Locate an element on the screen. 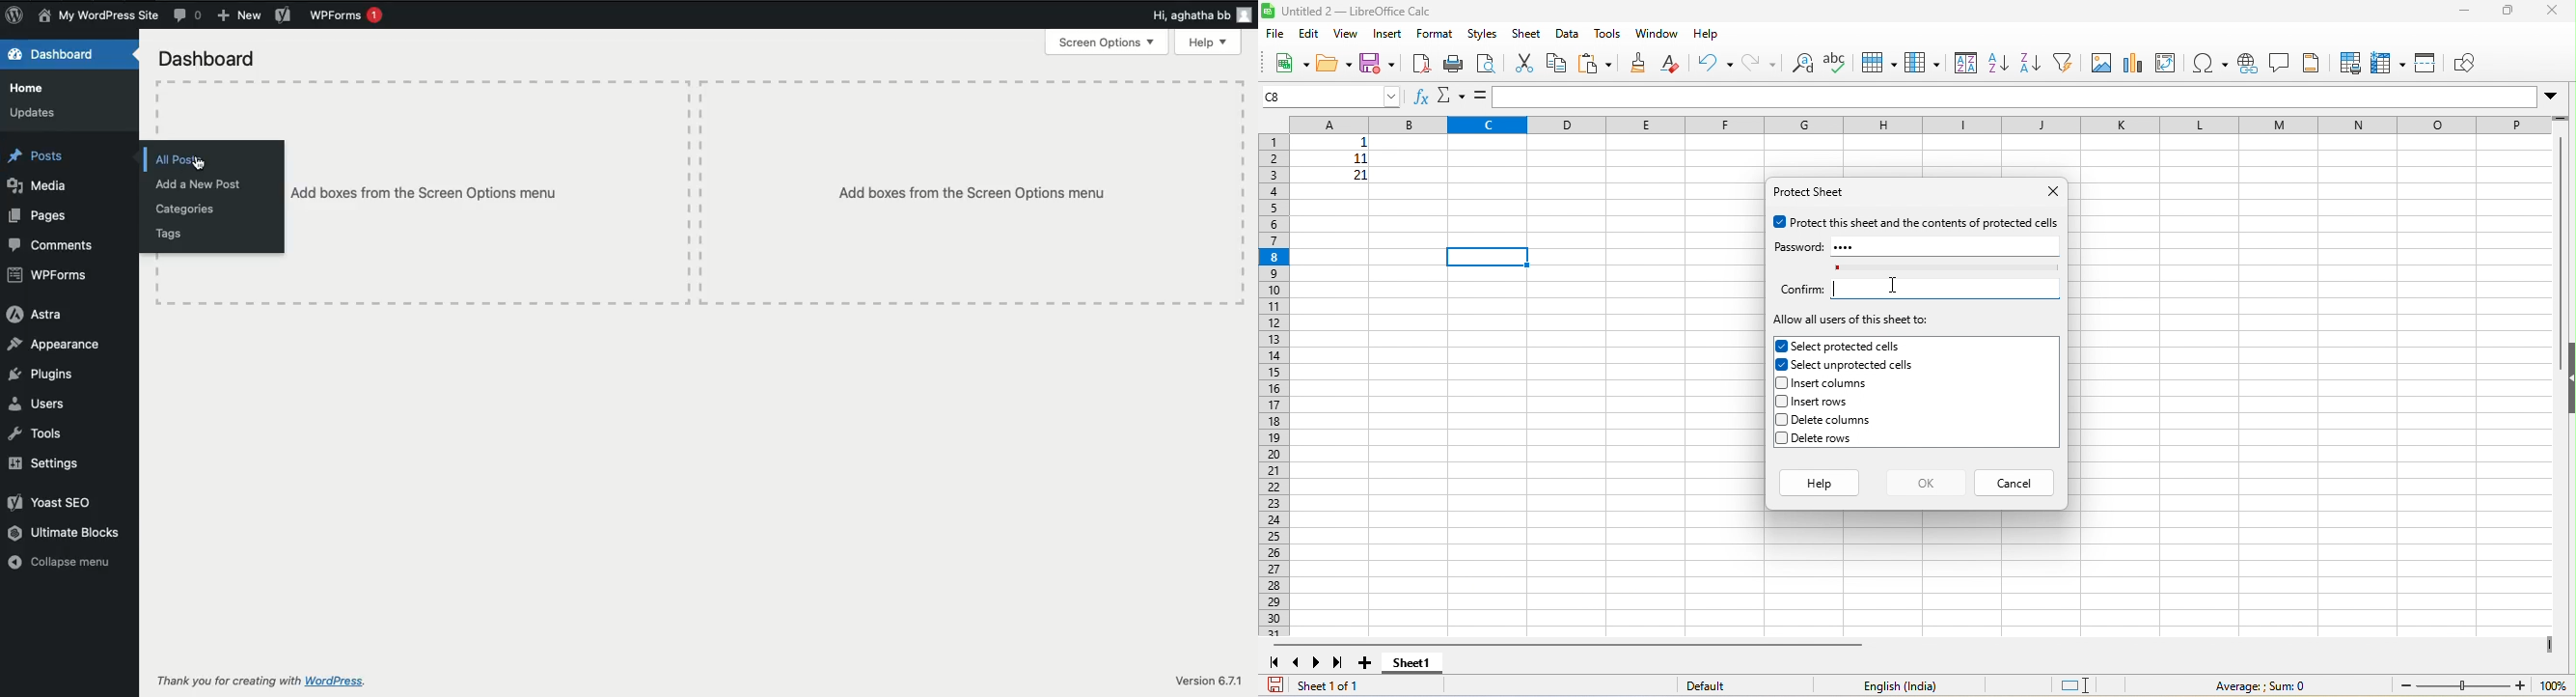  Comments is located at coordinates (52, 247).